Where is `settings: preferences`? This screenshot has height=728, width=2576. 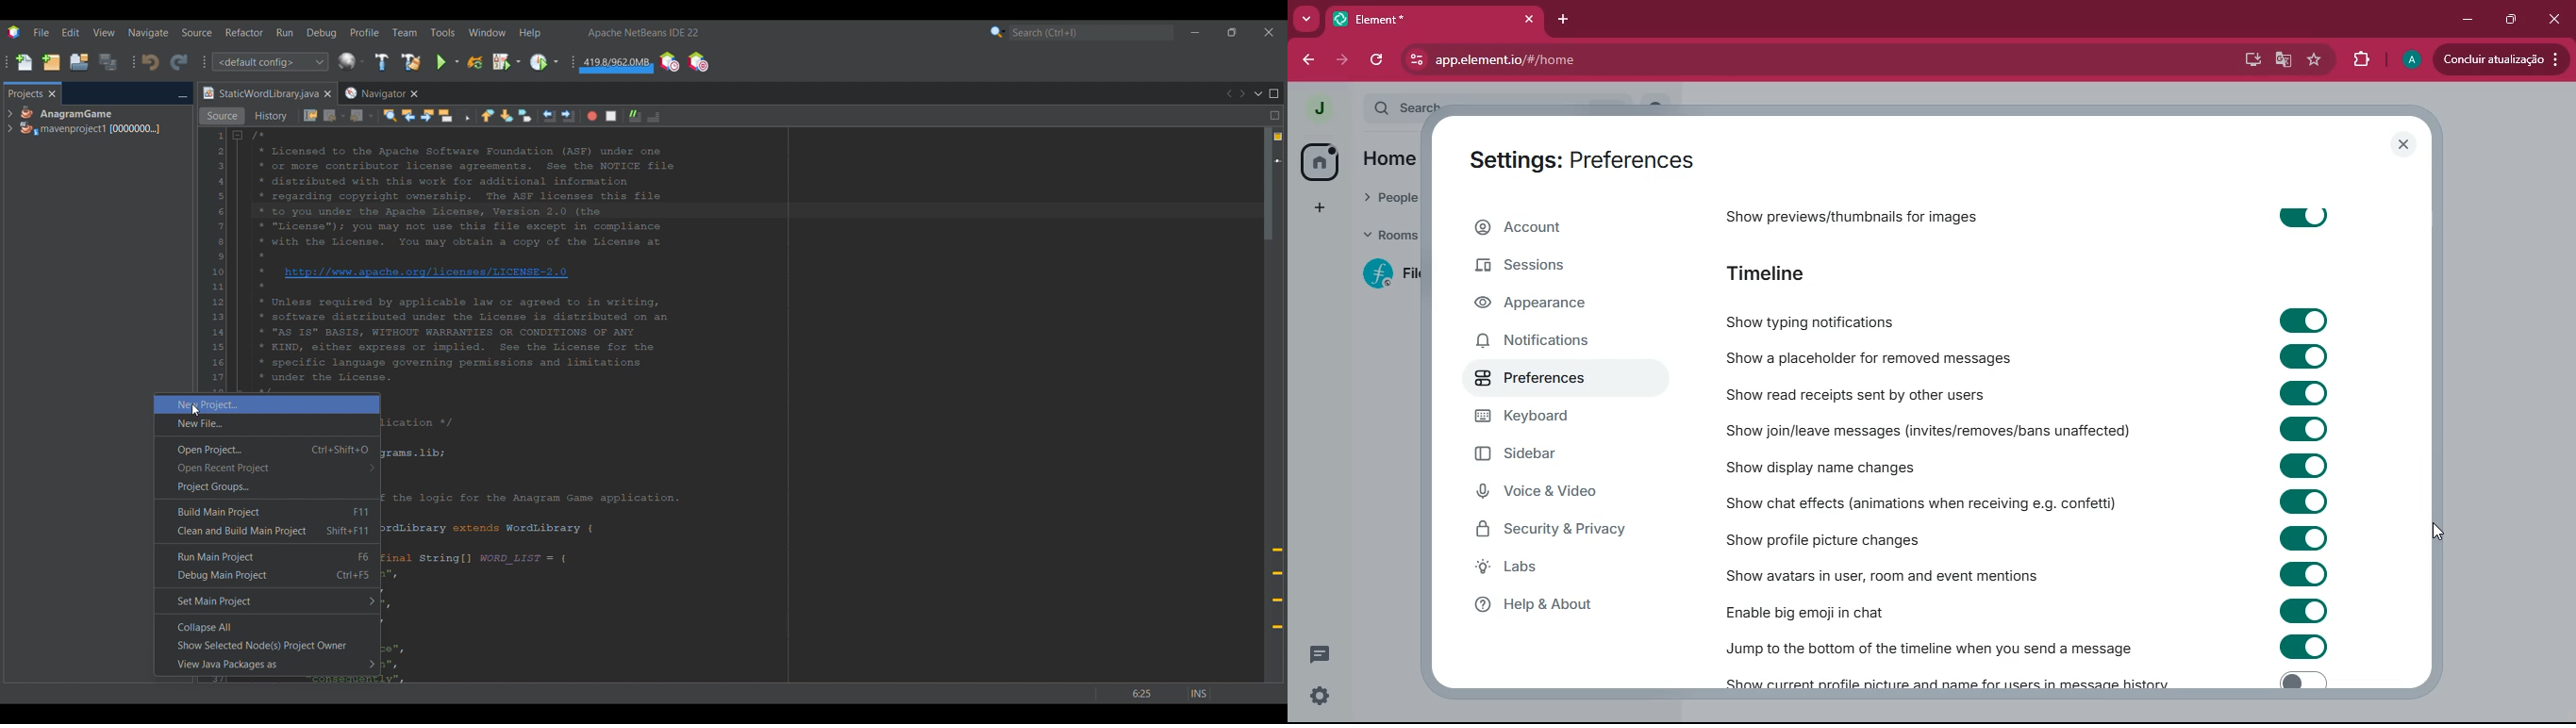 settings: preferences is located at coordinates (1574, 156).